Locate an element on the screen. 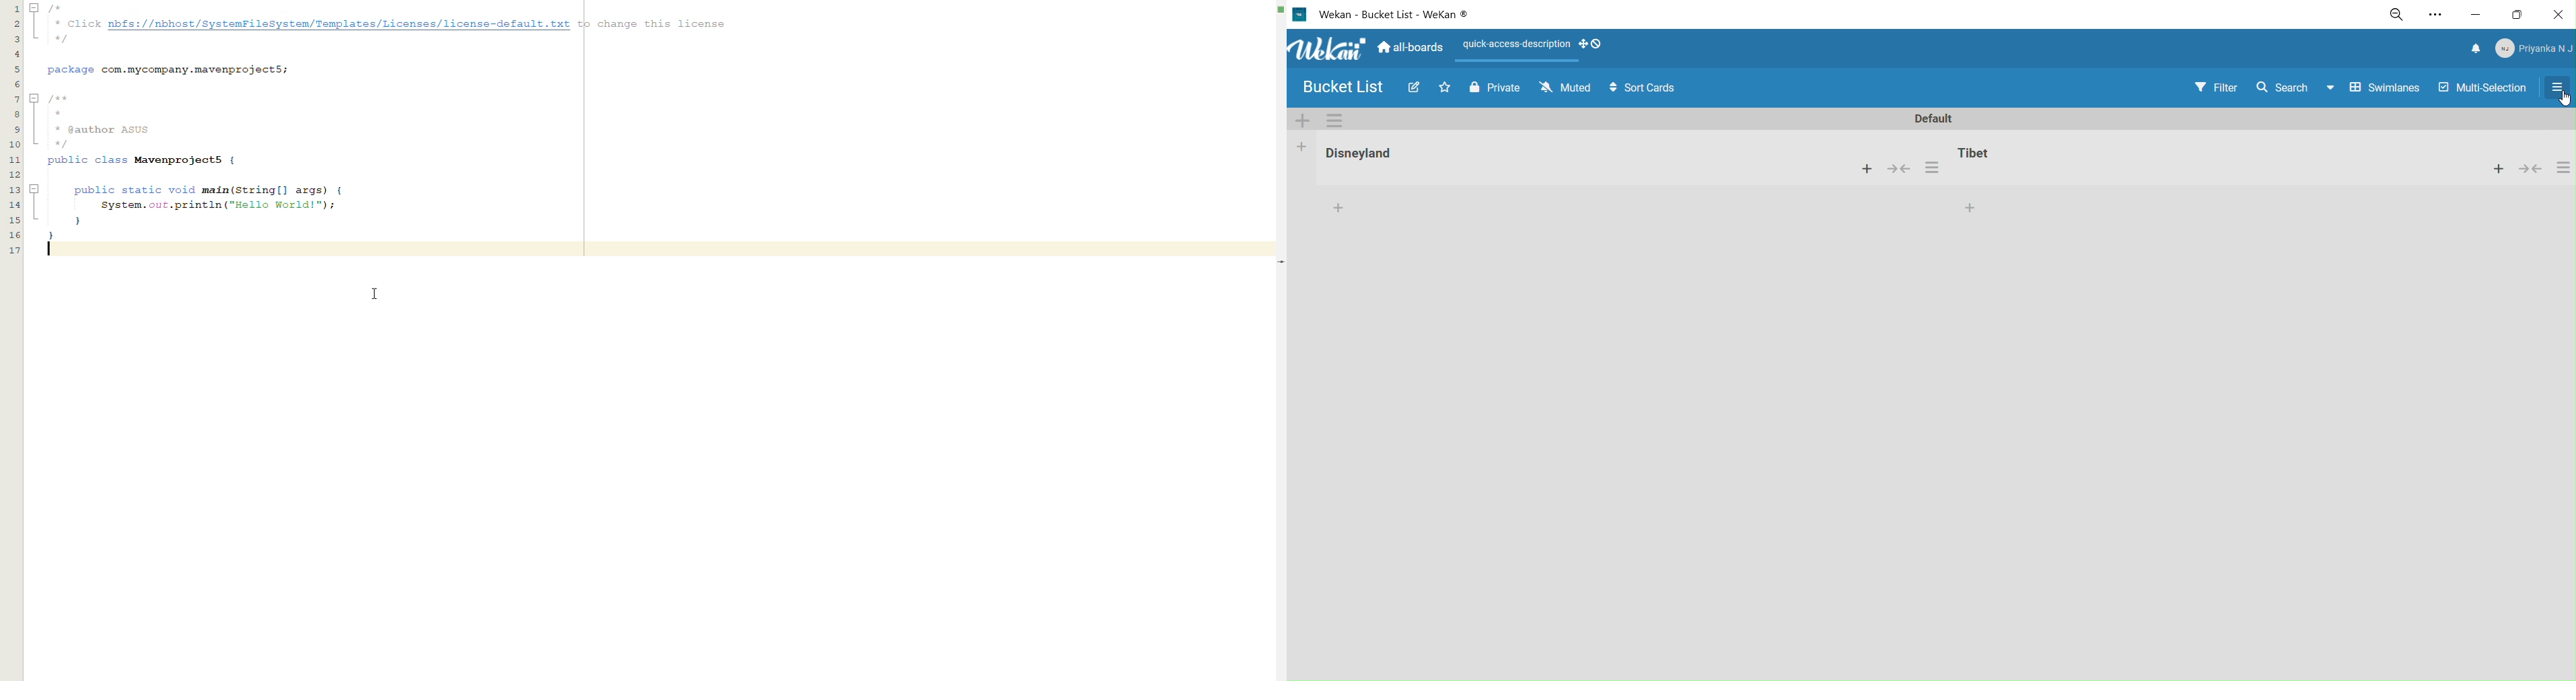 The width and height of the screenshot is (2576, 700). add a card is located at coordinates (1867, 168).